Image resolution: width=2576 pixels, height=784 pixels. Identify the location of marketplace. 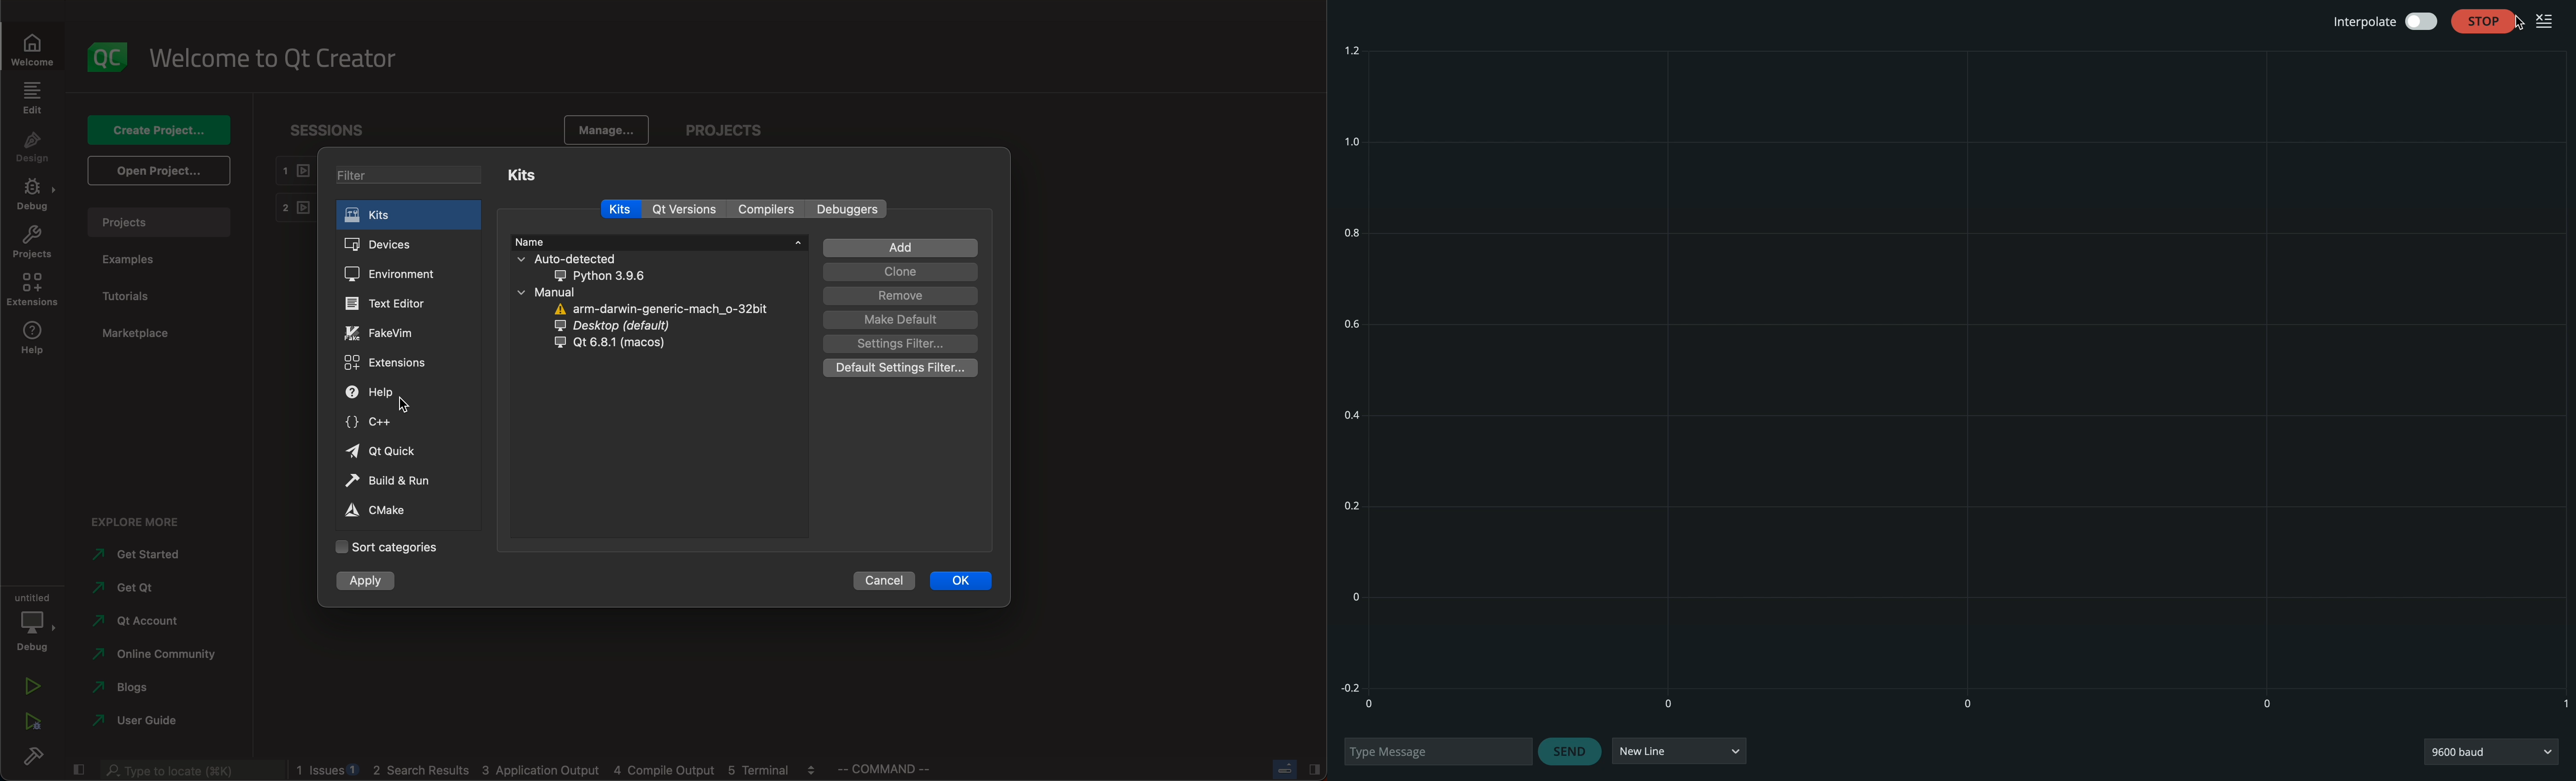
(135, 334).